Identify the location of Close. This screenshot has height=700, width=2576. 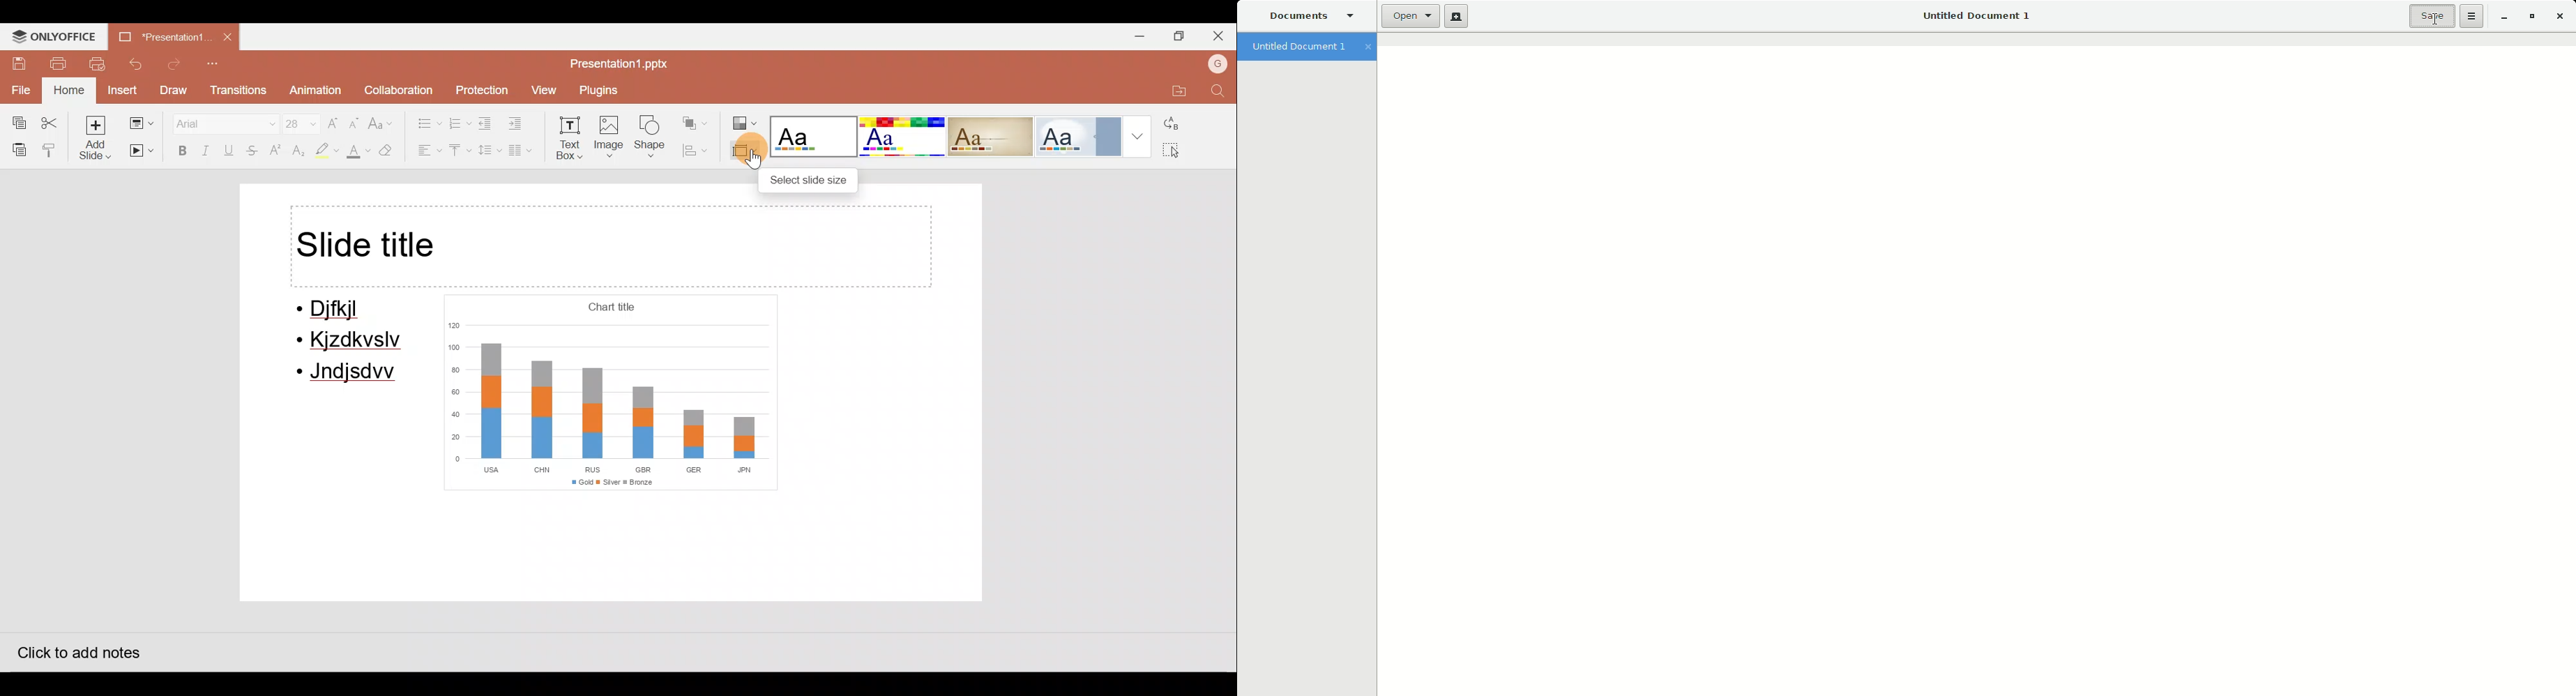
(2560, 16).